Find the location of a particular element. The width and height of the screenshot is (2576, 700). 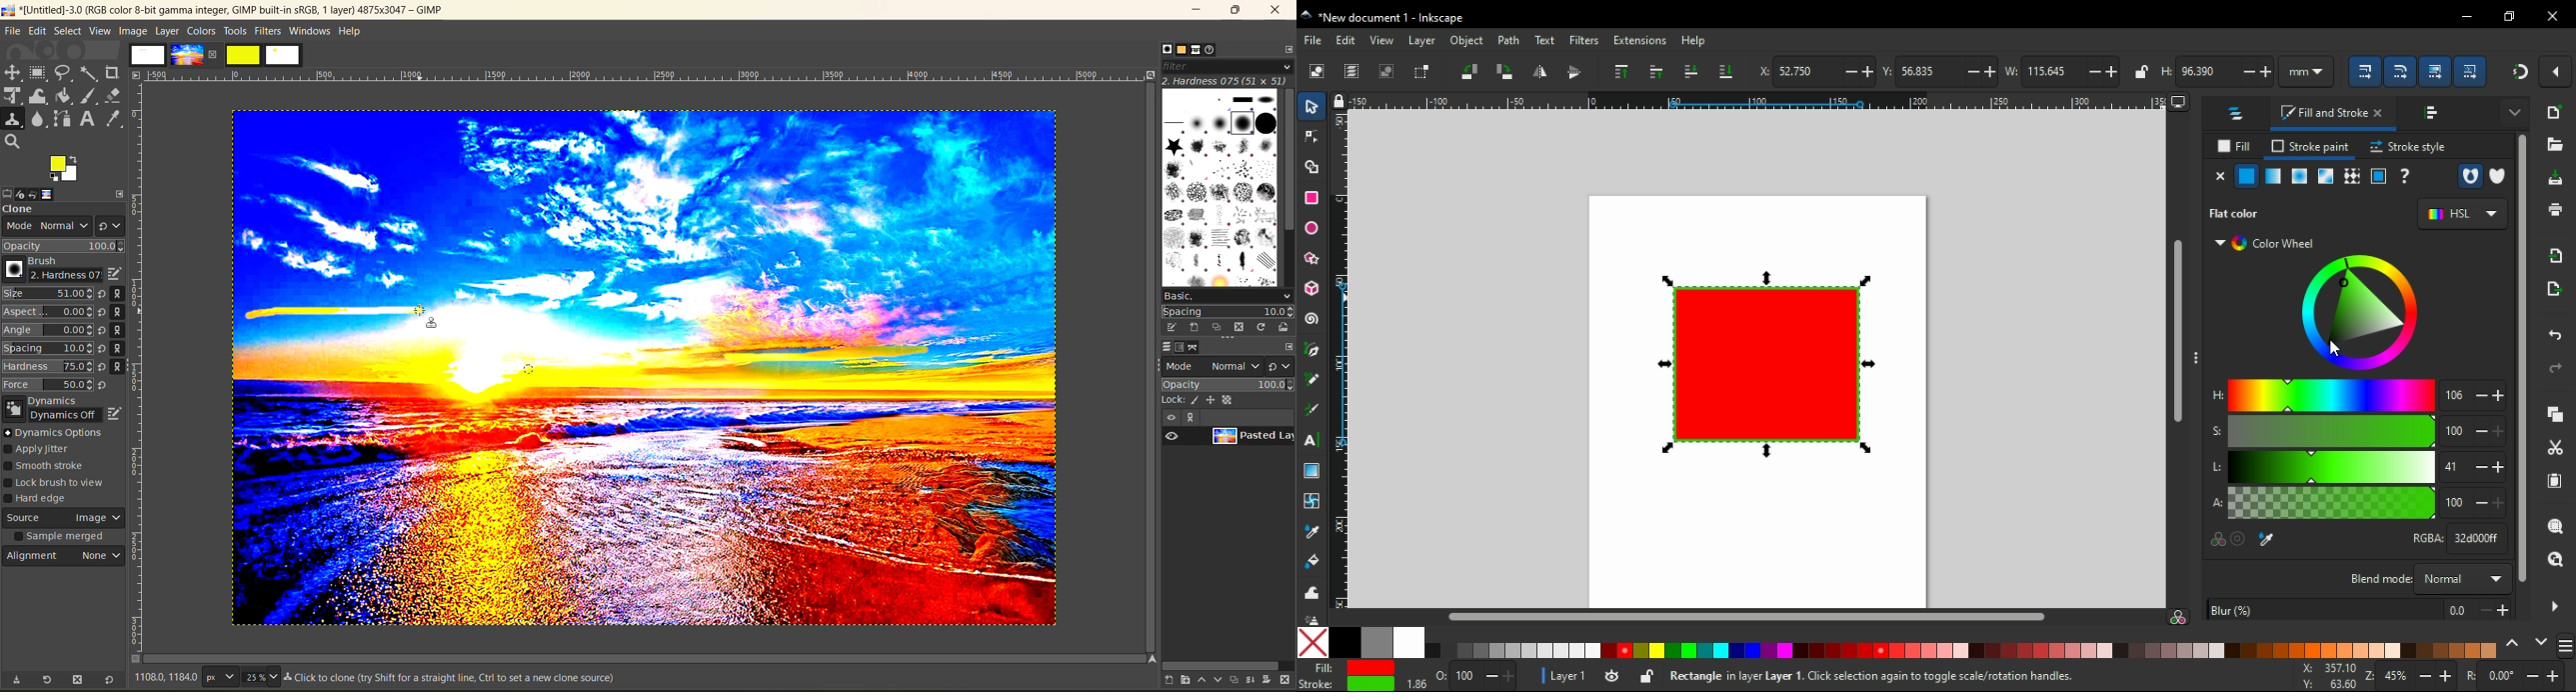

increase/decrease is located at coordinates (2495, 609).